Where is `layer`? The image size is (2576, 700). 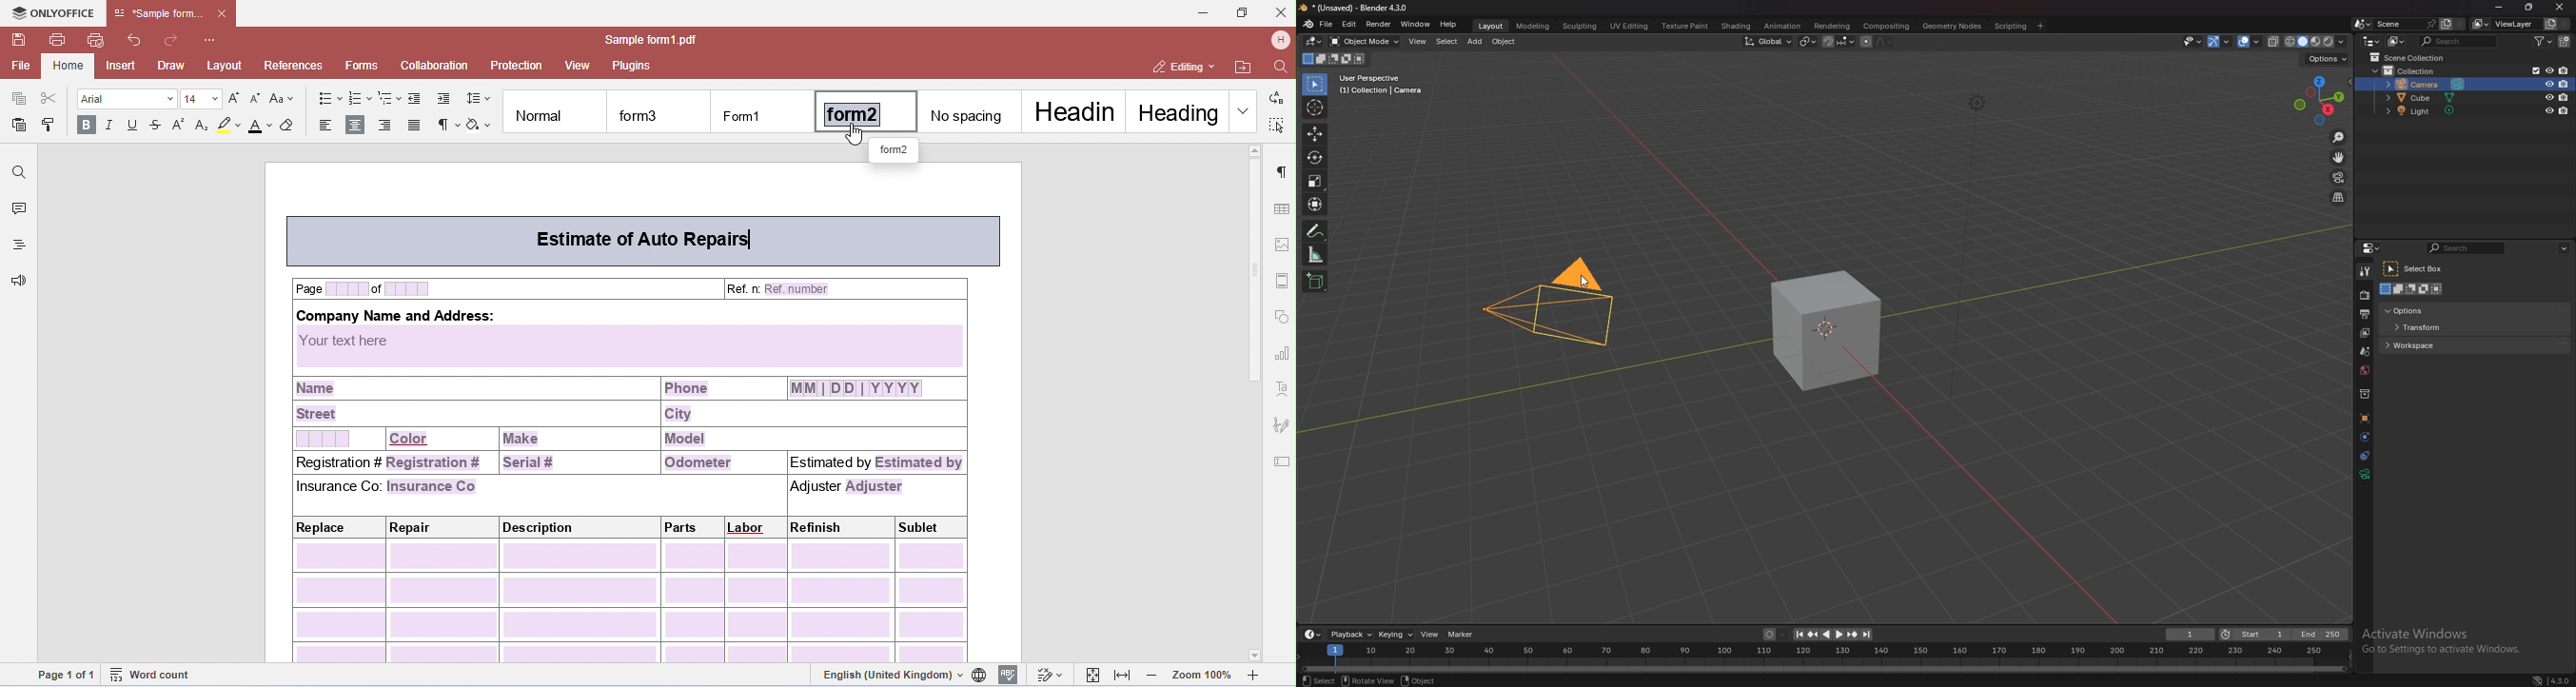
layer is located at coordinates (2365, 333).